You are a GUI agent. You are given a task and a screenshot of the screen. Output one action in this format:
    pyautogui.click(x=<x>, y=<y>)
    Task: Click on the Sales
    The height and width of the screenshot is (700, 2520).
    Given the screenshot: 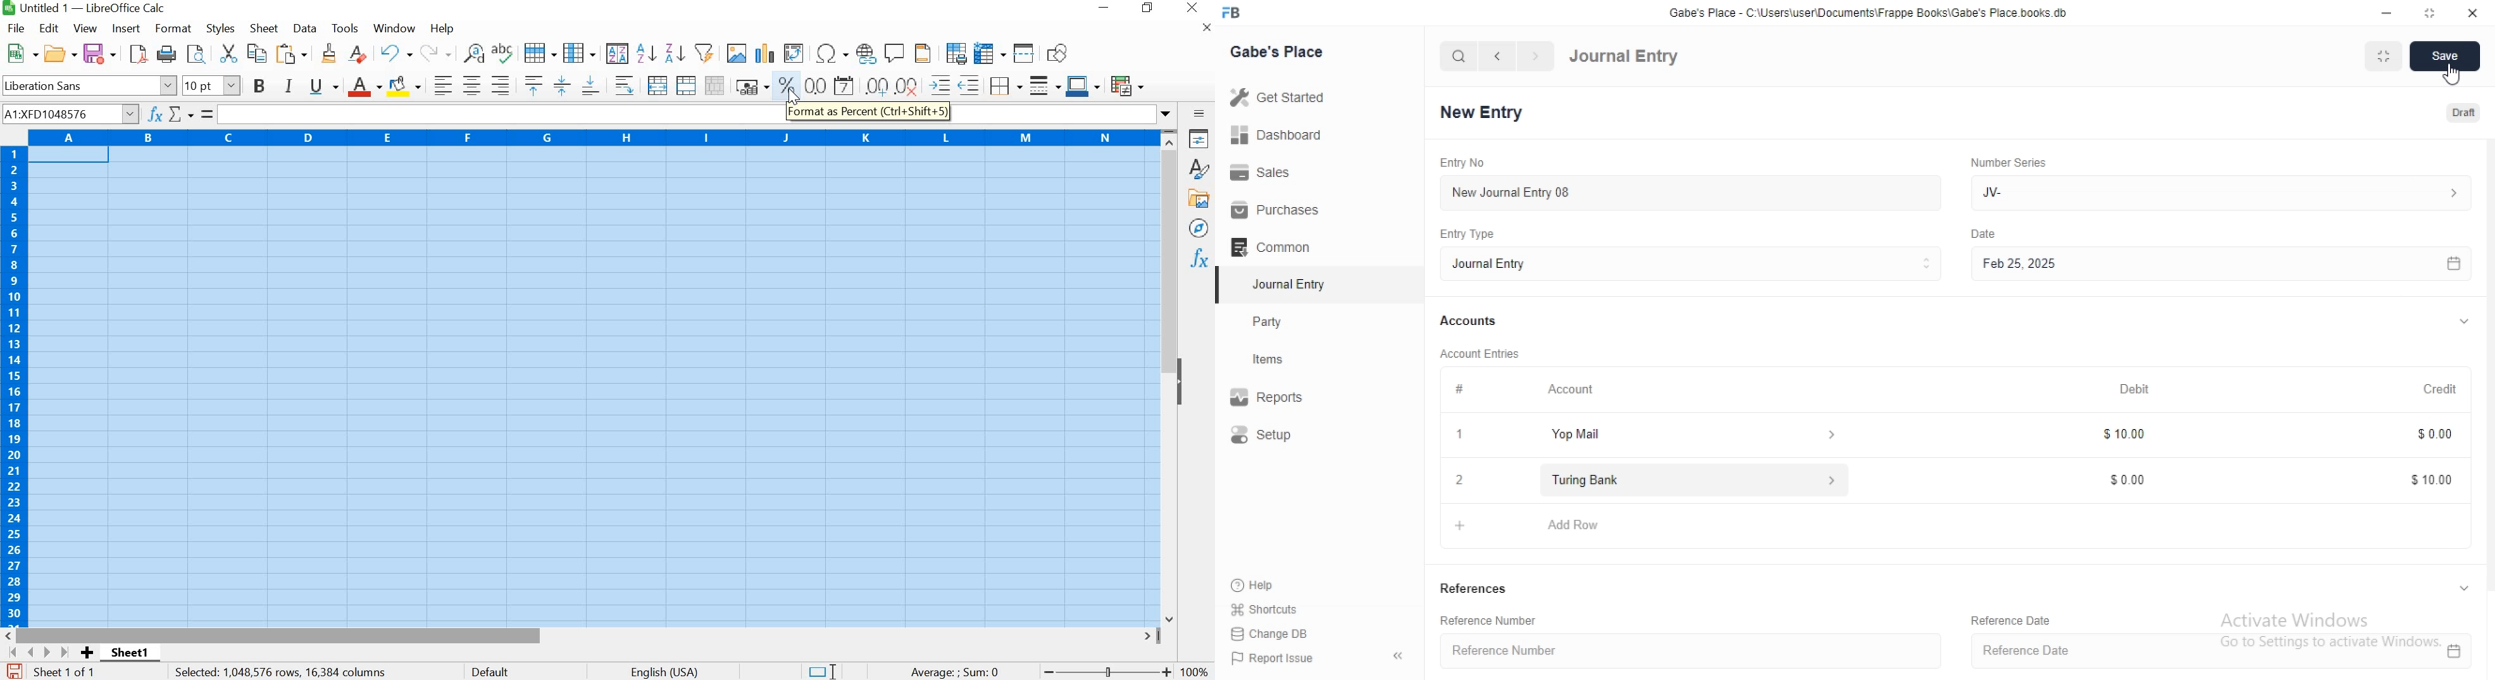 What is the action you would take?
    pyautogui.click(x=1272, y=173)
    